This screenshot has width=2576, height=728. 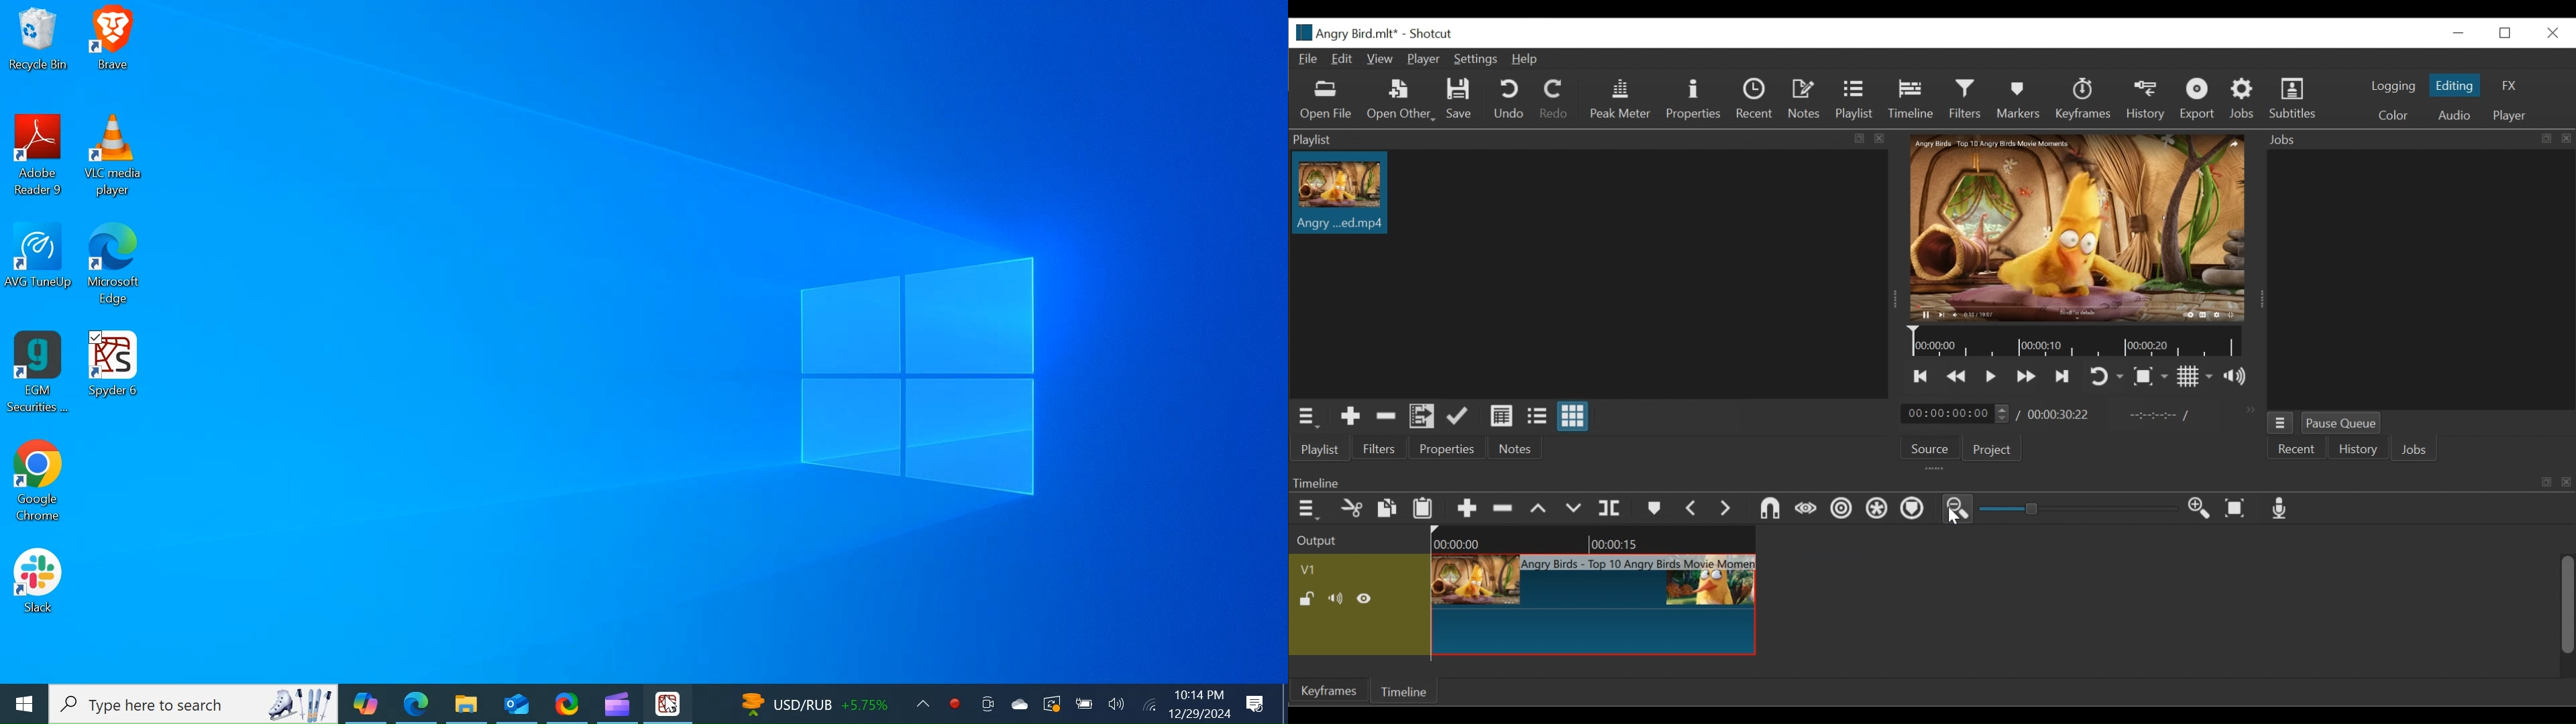 I want to click on Internet Connectivity, so click(x=1148, y=702).